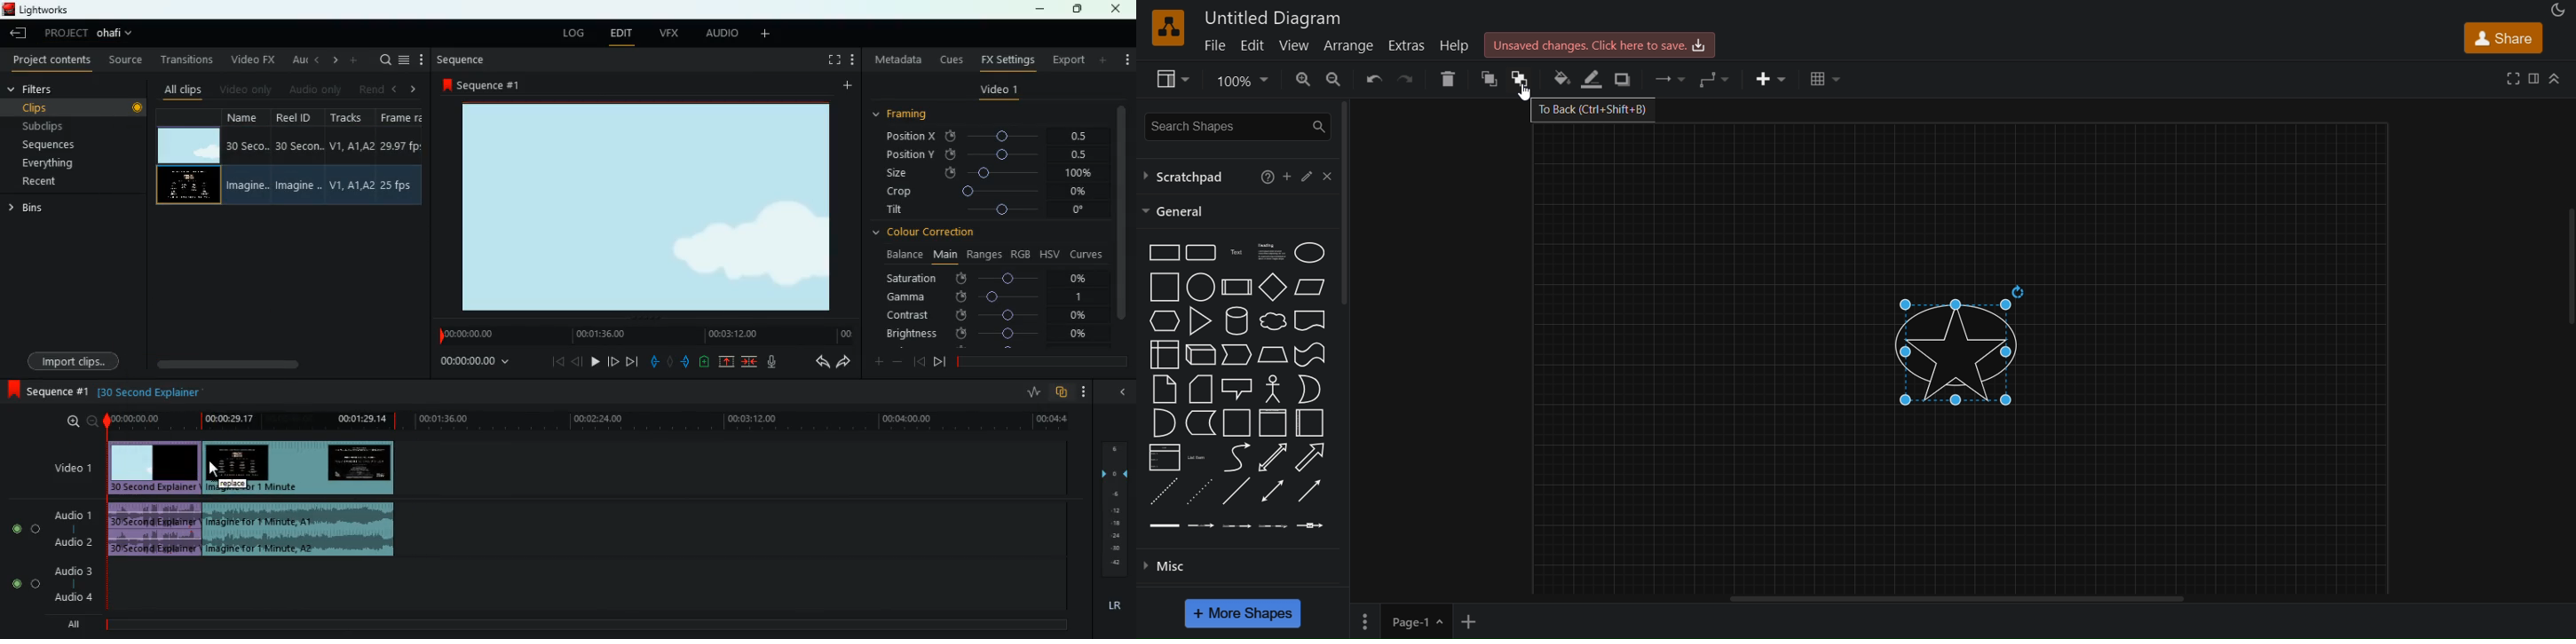 Image resolution: width=2576 pixels, height=644 pixels. I want to click on logo, so click(1168, 28).